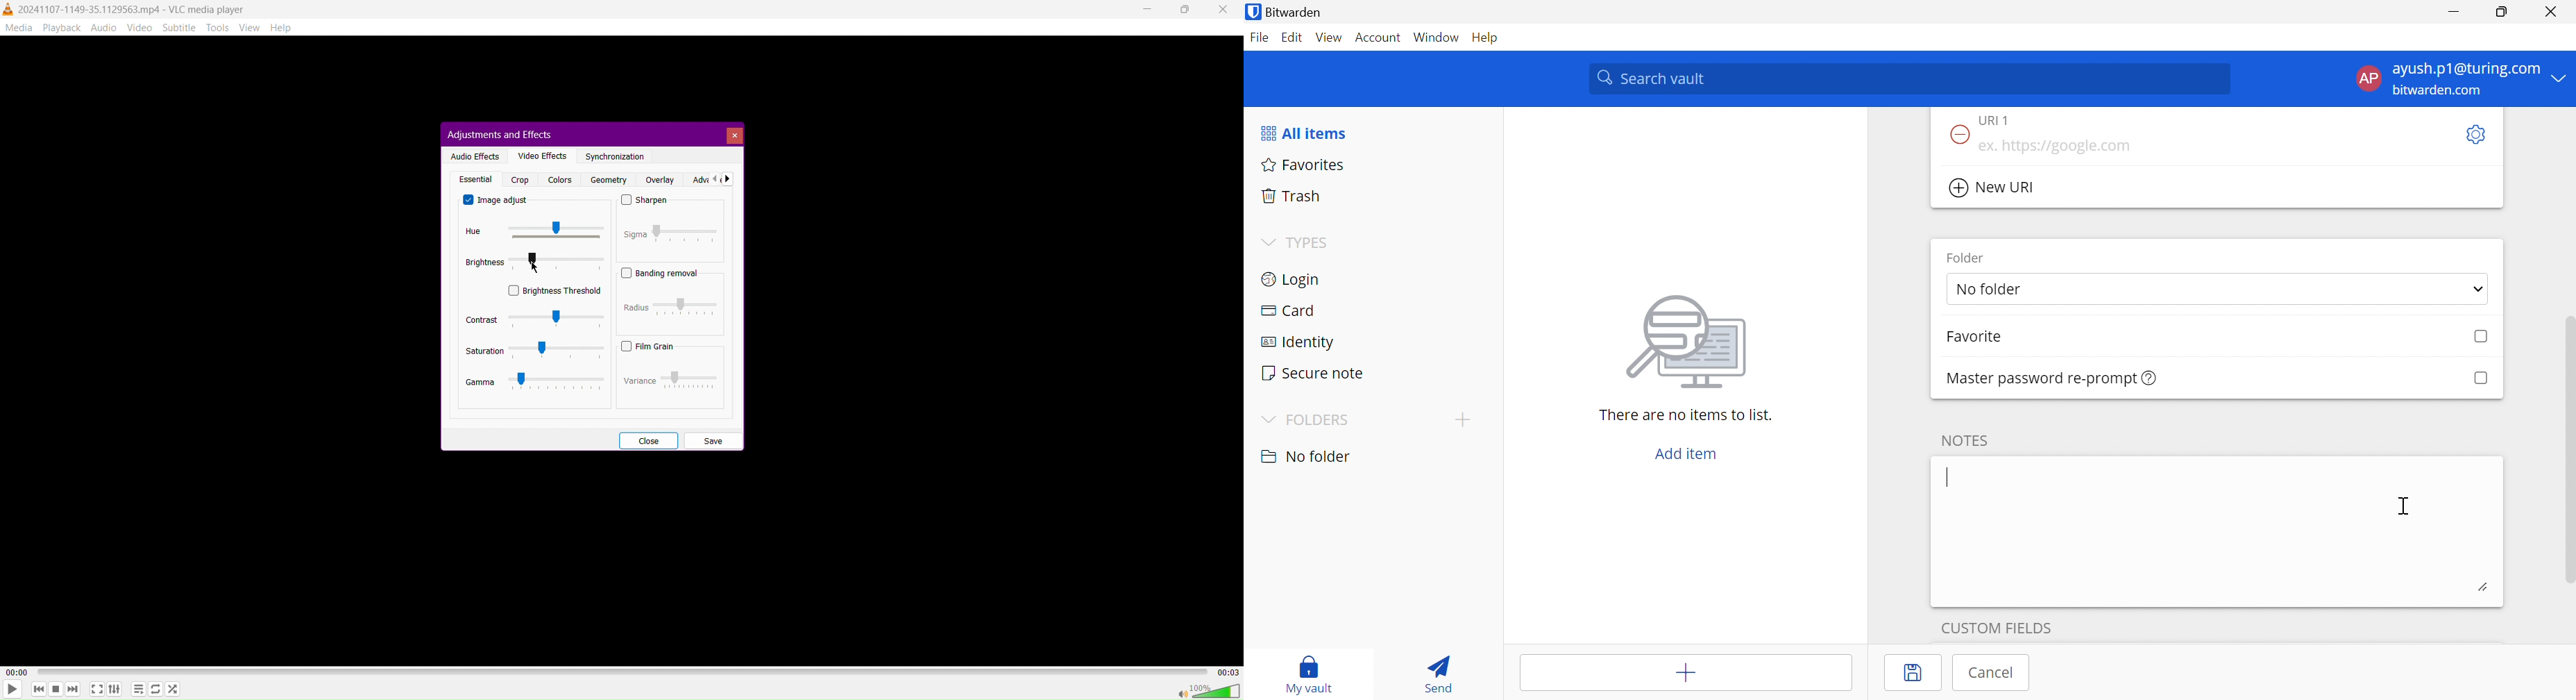 The image size is (2576, 700). Describe the element at coordinates (1185, 10) in the screenshot. I see `Maximize` at that location.